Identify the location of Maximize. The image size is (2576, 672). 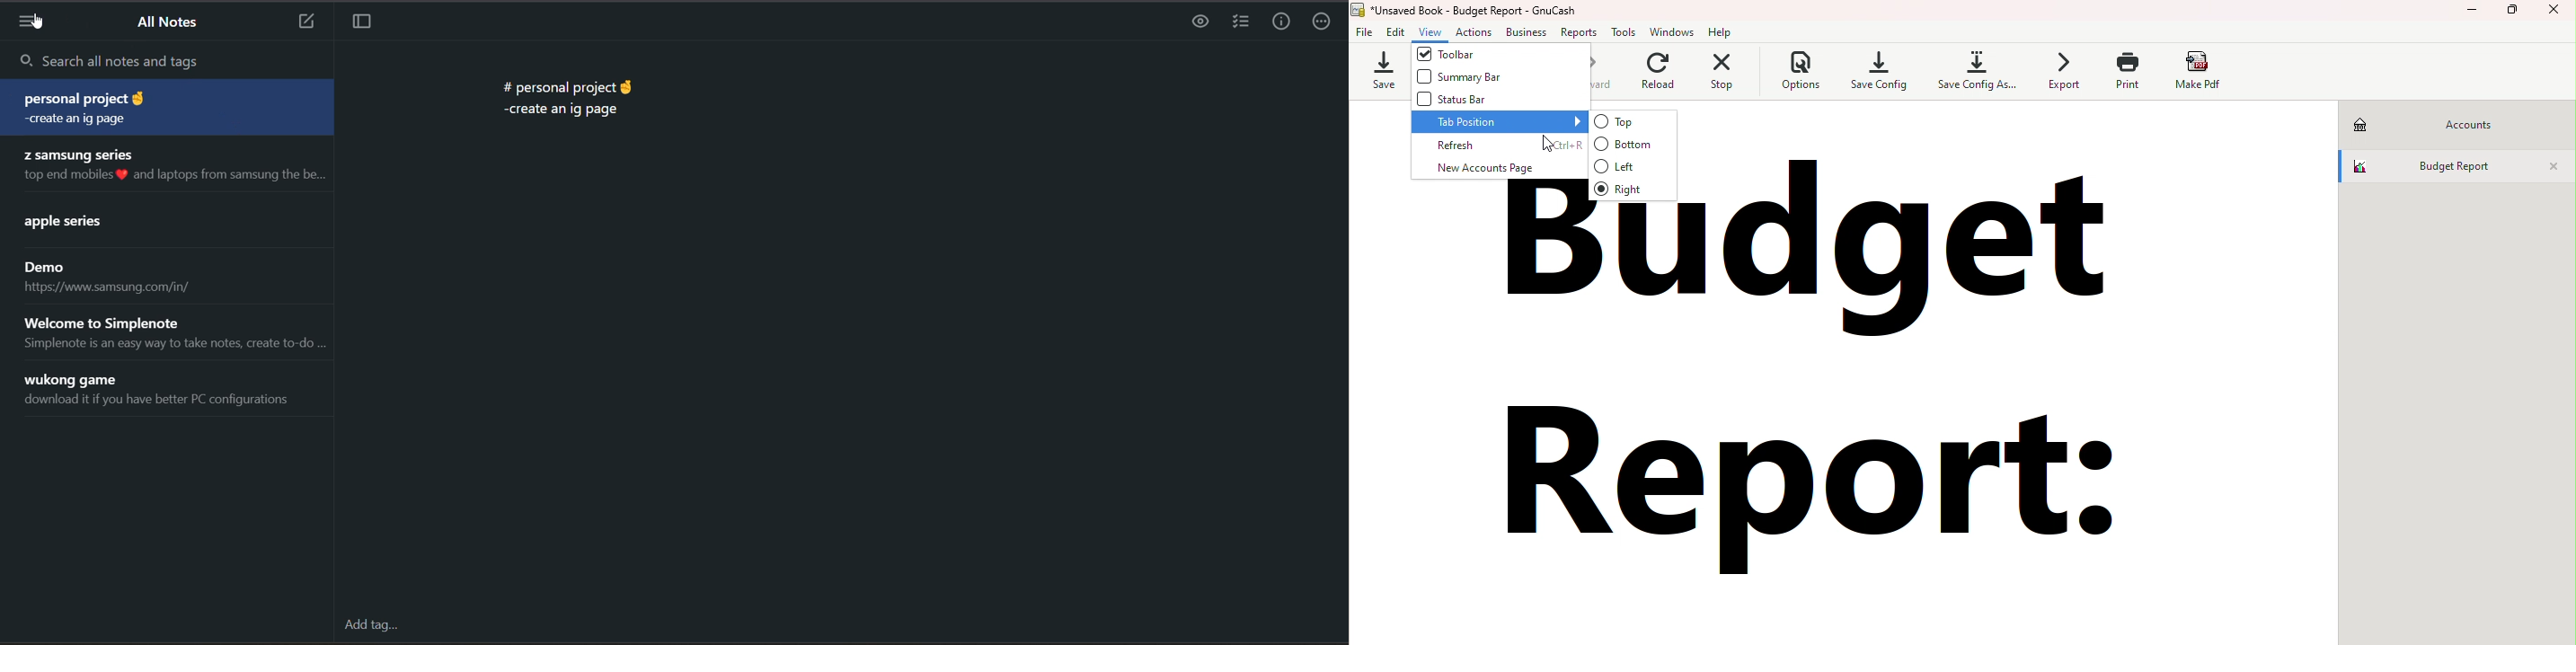
(2512, 14).